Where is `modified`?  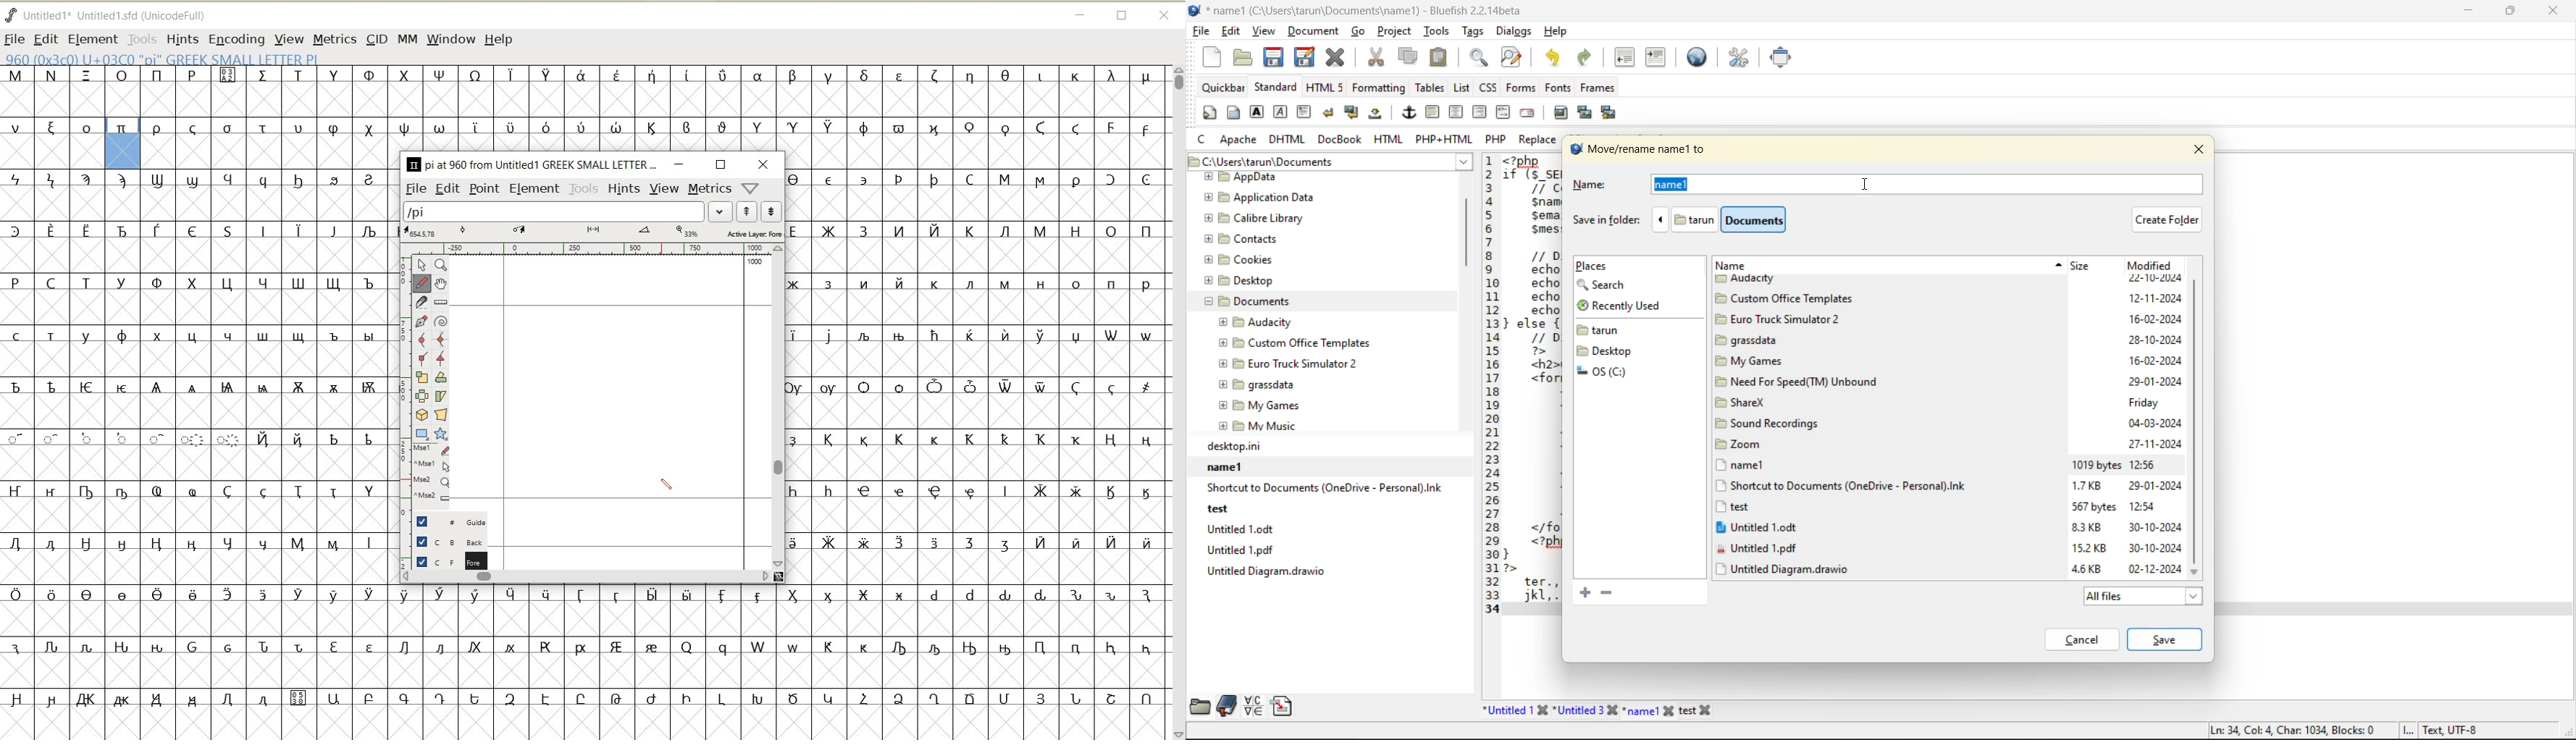
modified is located at coordinates (2149, 264).